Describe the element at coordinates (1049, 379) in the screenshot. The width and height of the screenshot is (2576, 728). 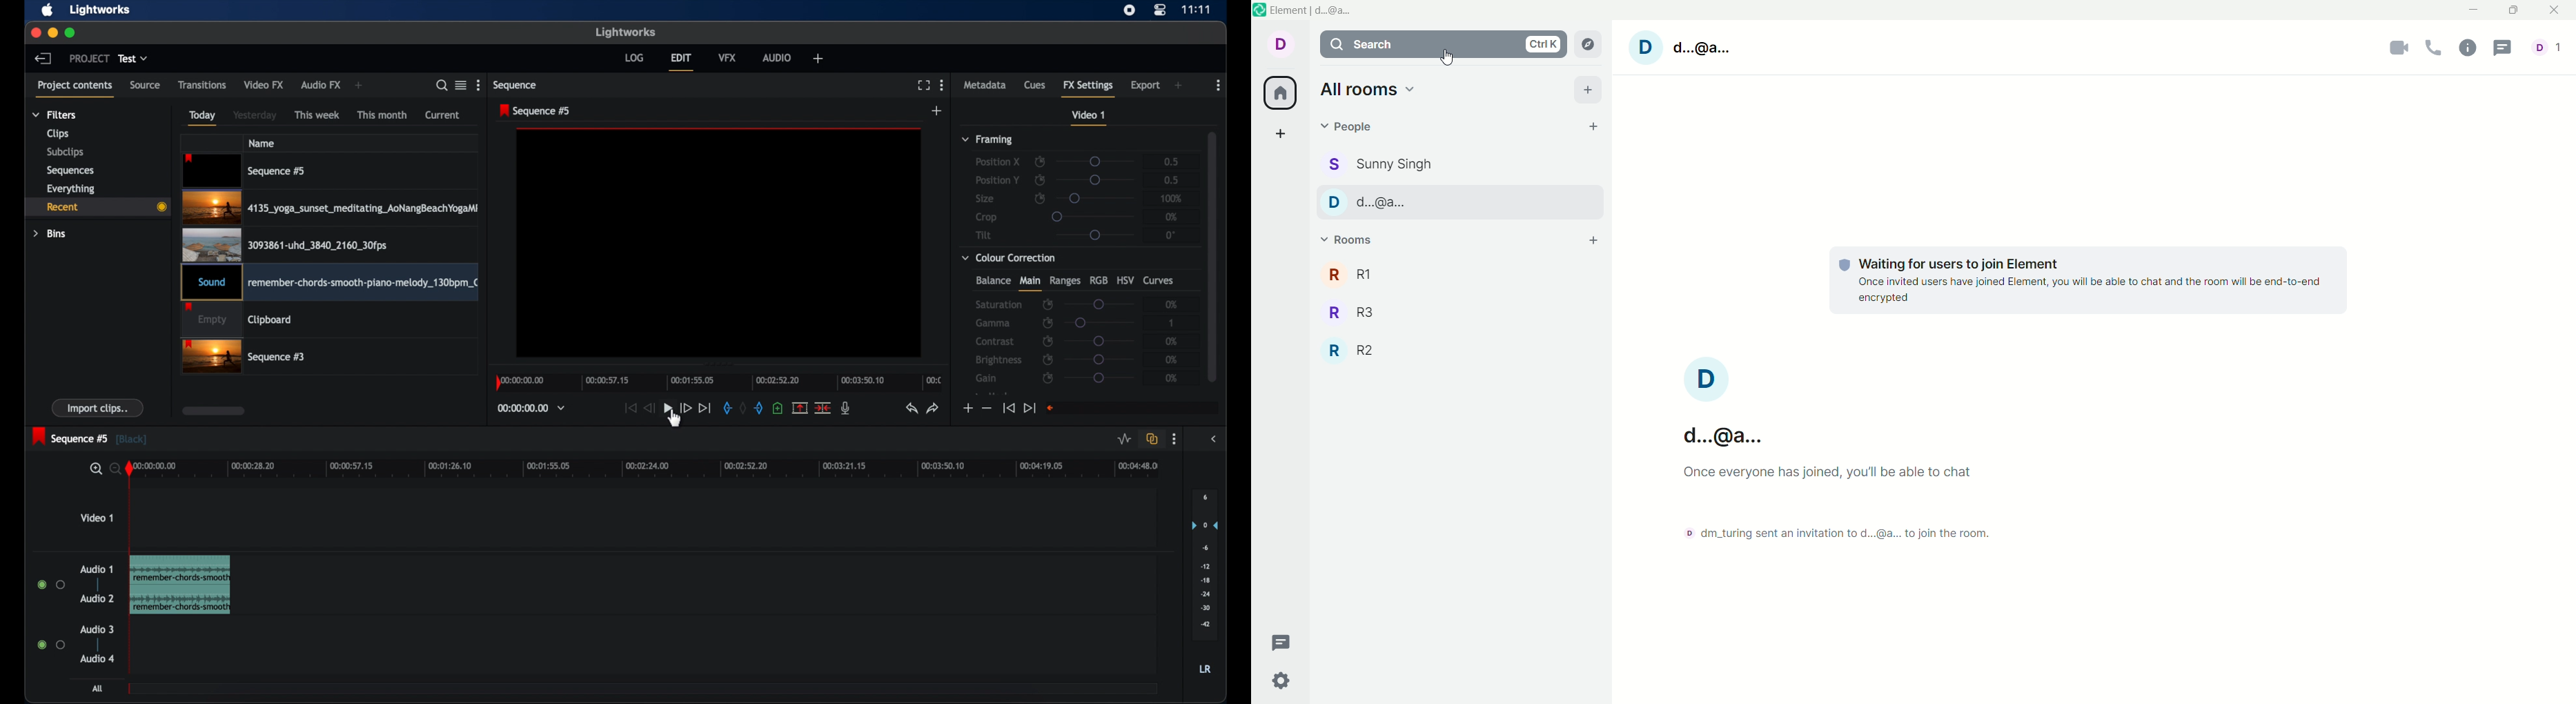
I see `enable/disable keyframes` at that location.